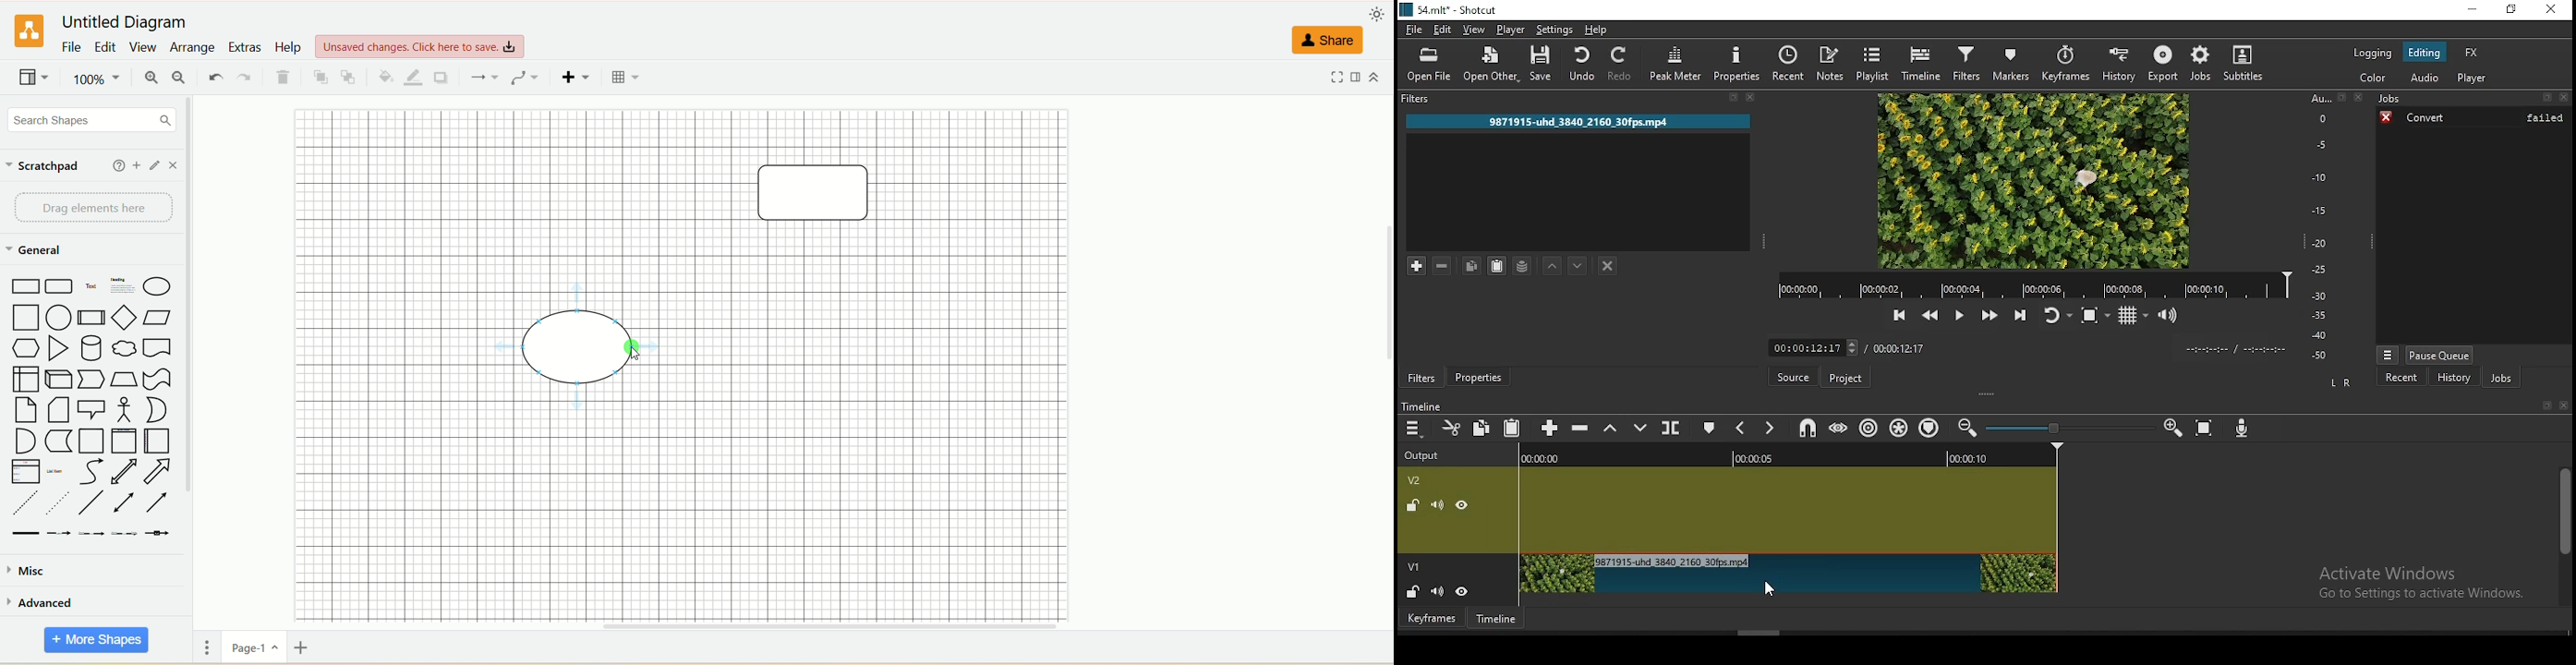  I want to click on snap, so click(1809, 428).